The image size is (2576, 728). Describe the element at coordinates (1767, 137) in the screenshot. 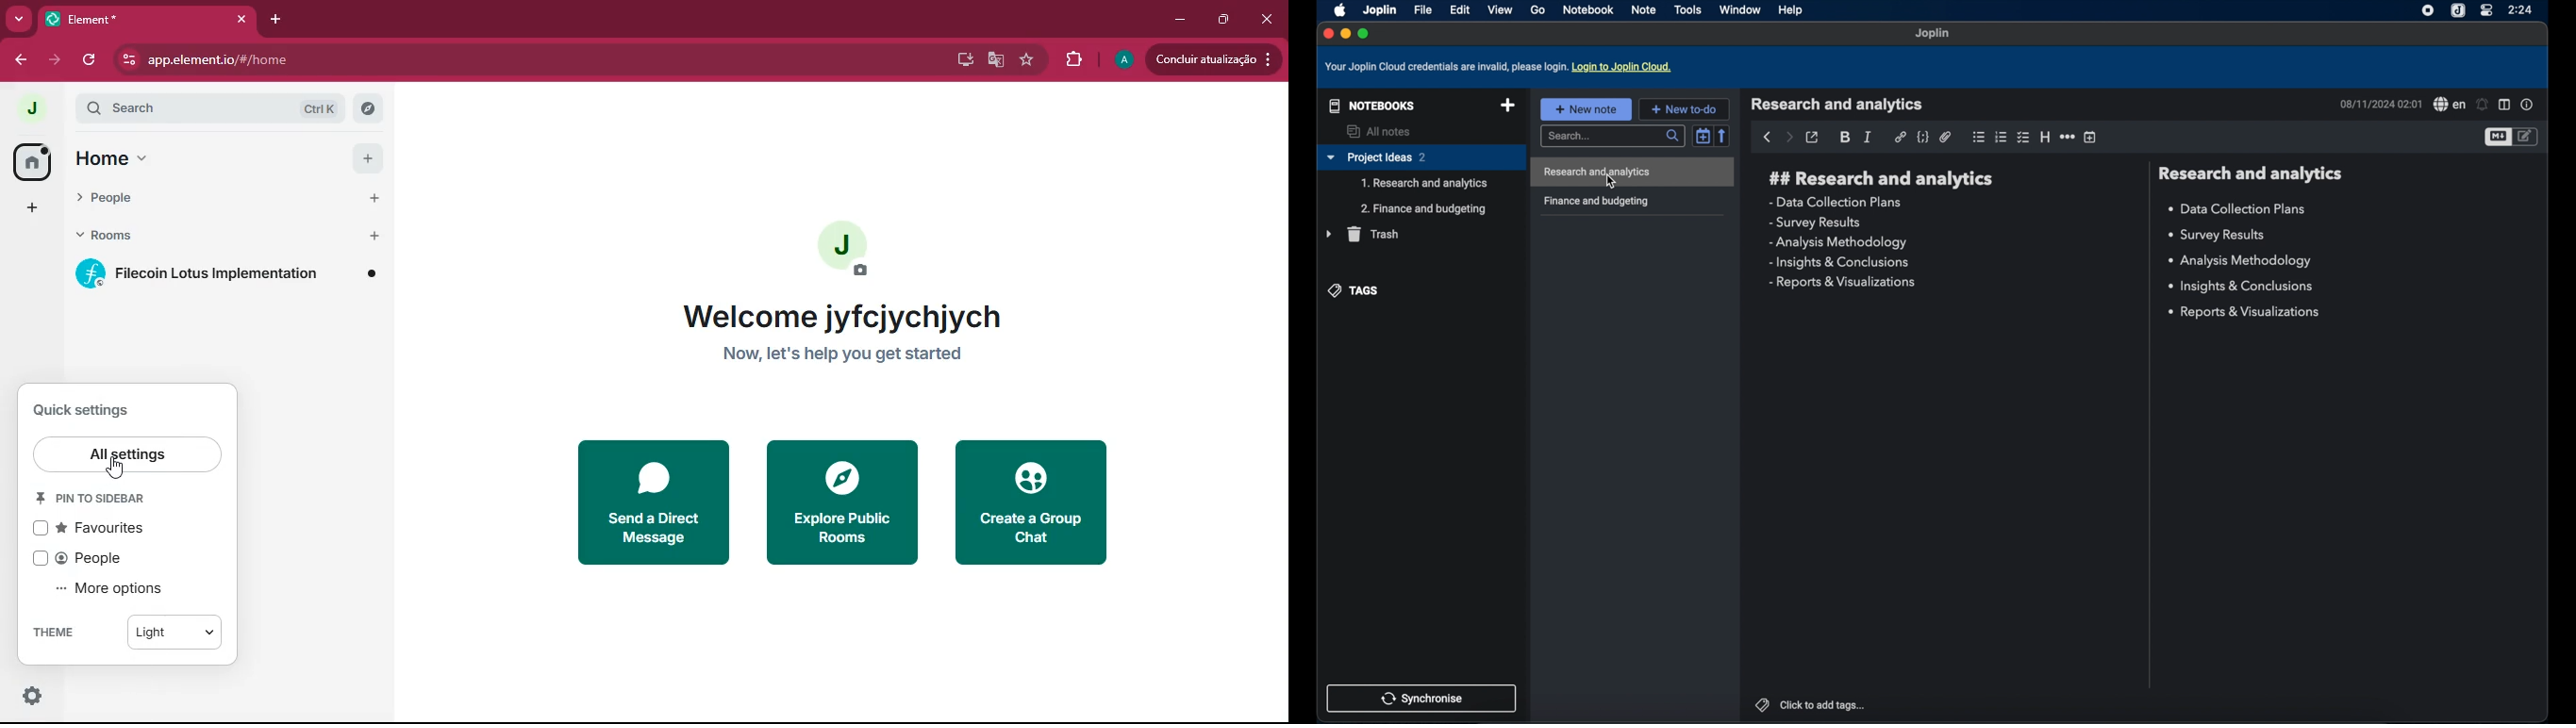

I see `back` at that location.